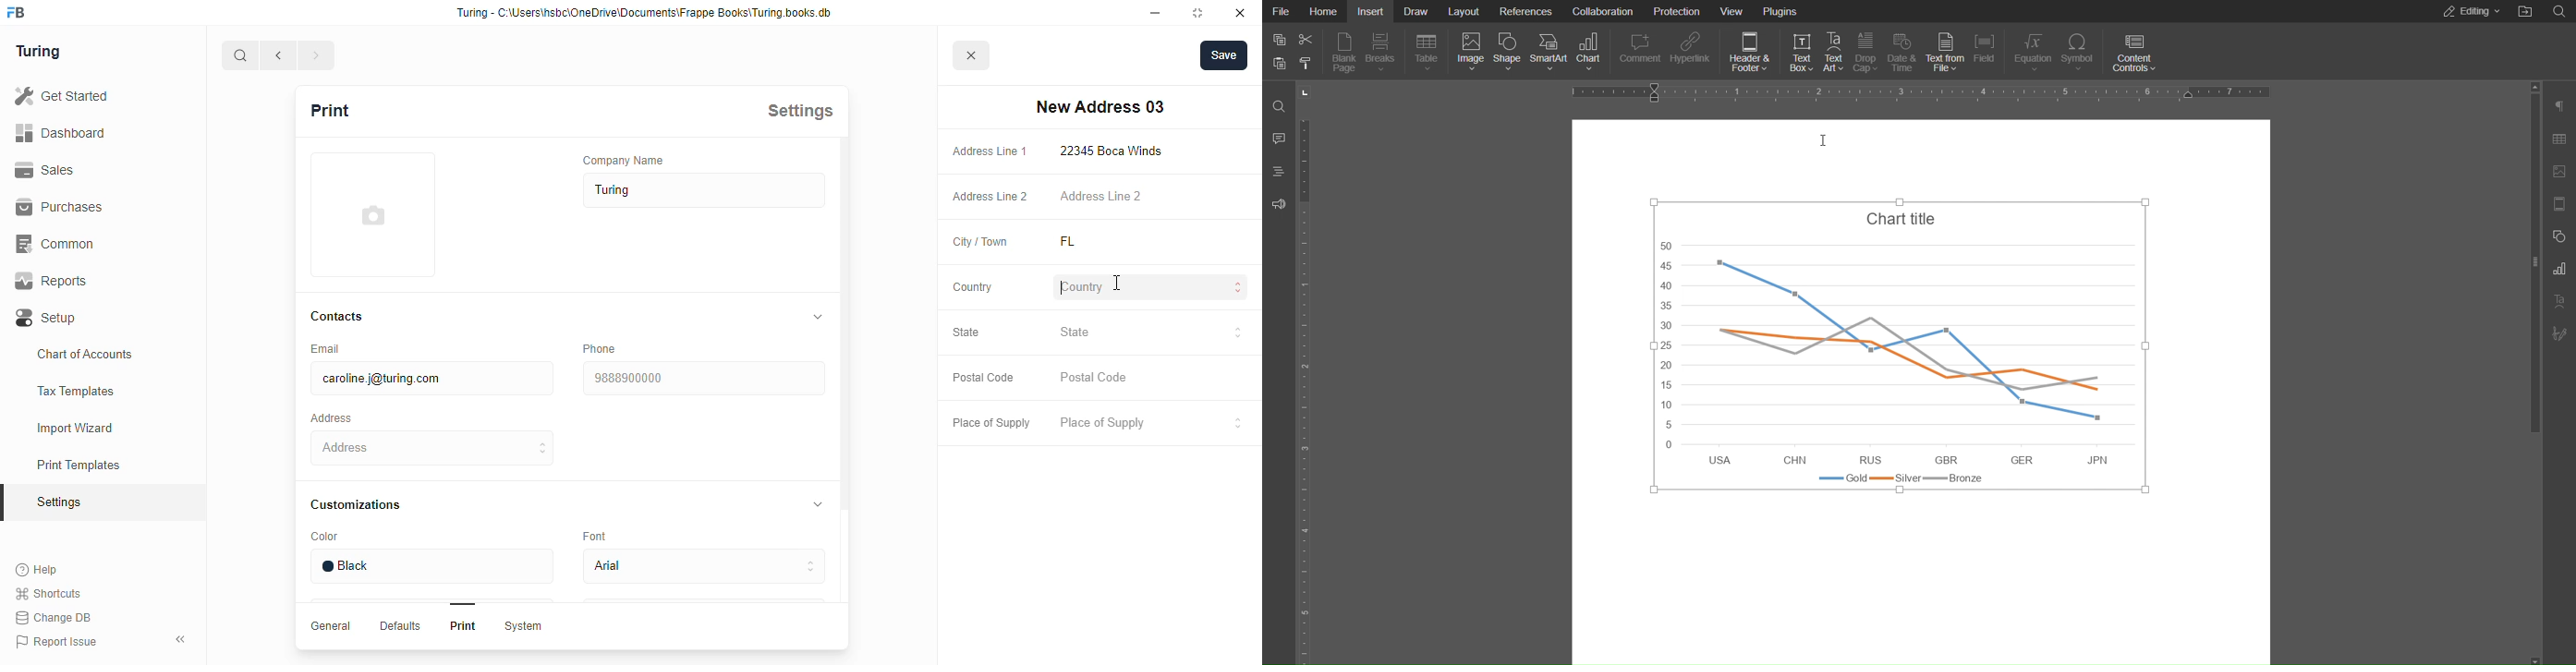  Describe the element at coordinates (1152, 424) in the screenshot. I see `place of supply` at that location.